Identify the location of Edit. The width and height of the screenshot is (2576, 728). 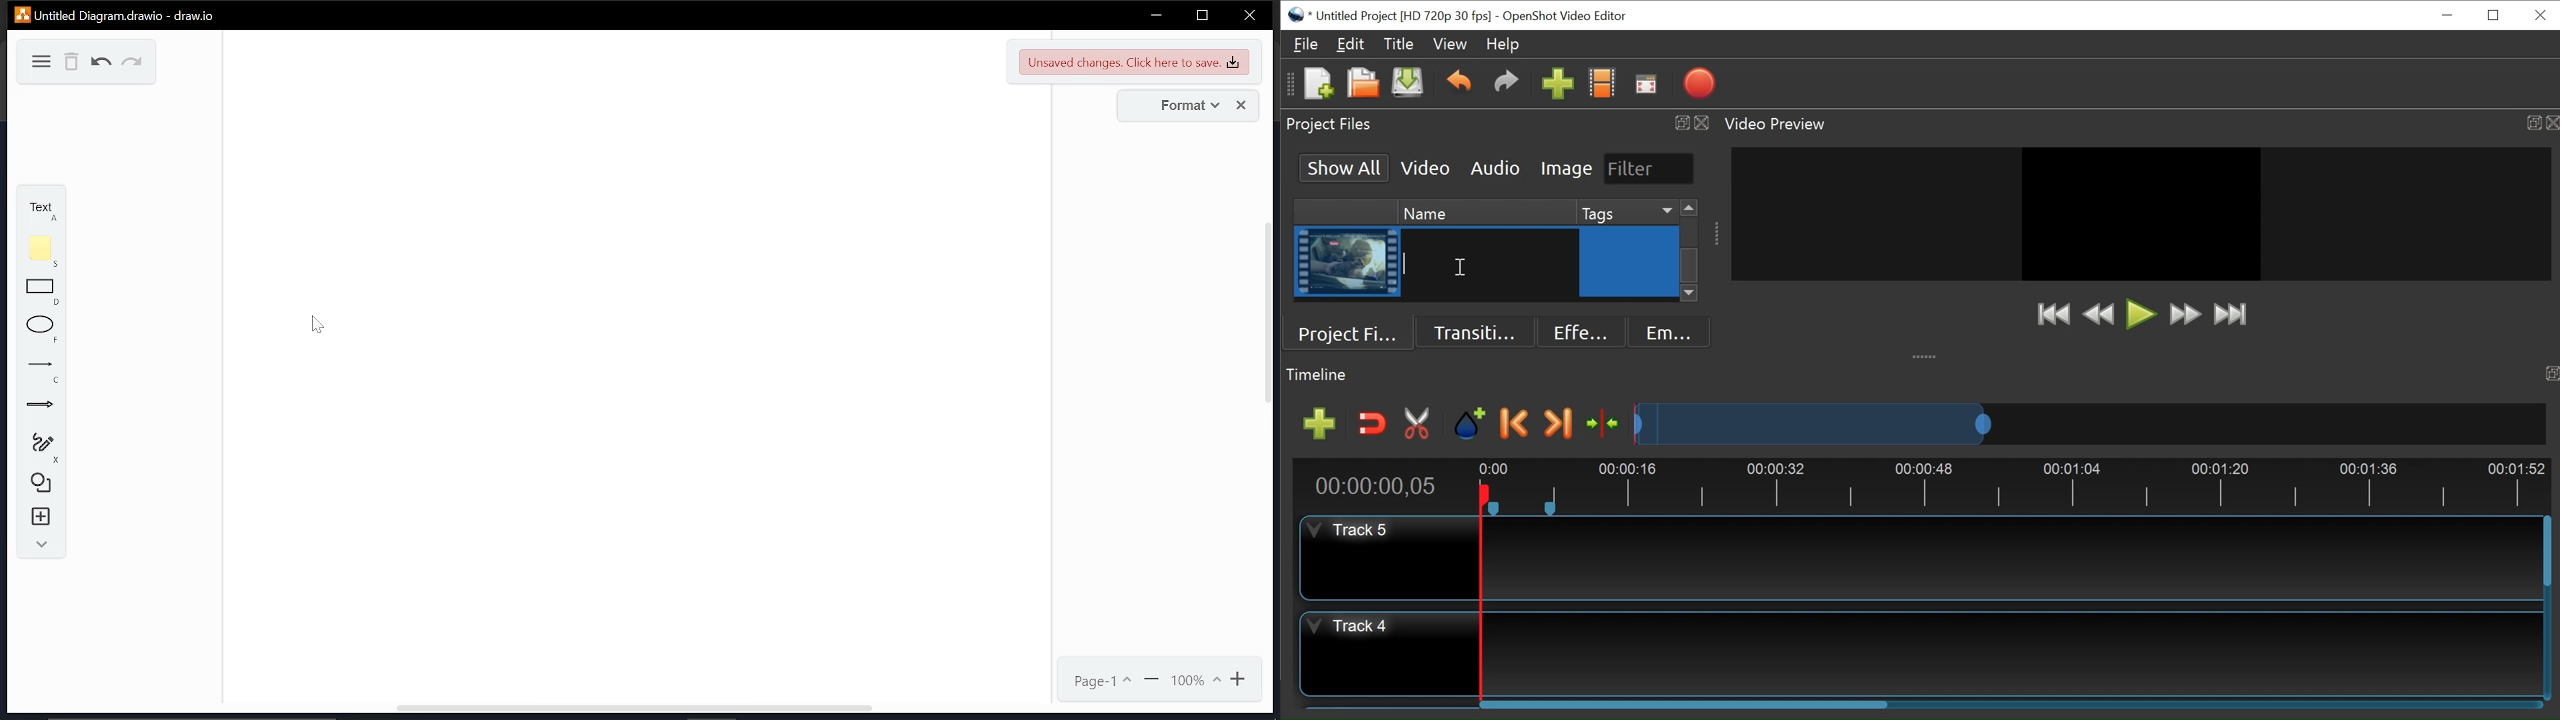
(1351, 46).